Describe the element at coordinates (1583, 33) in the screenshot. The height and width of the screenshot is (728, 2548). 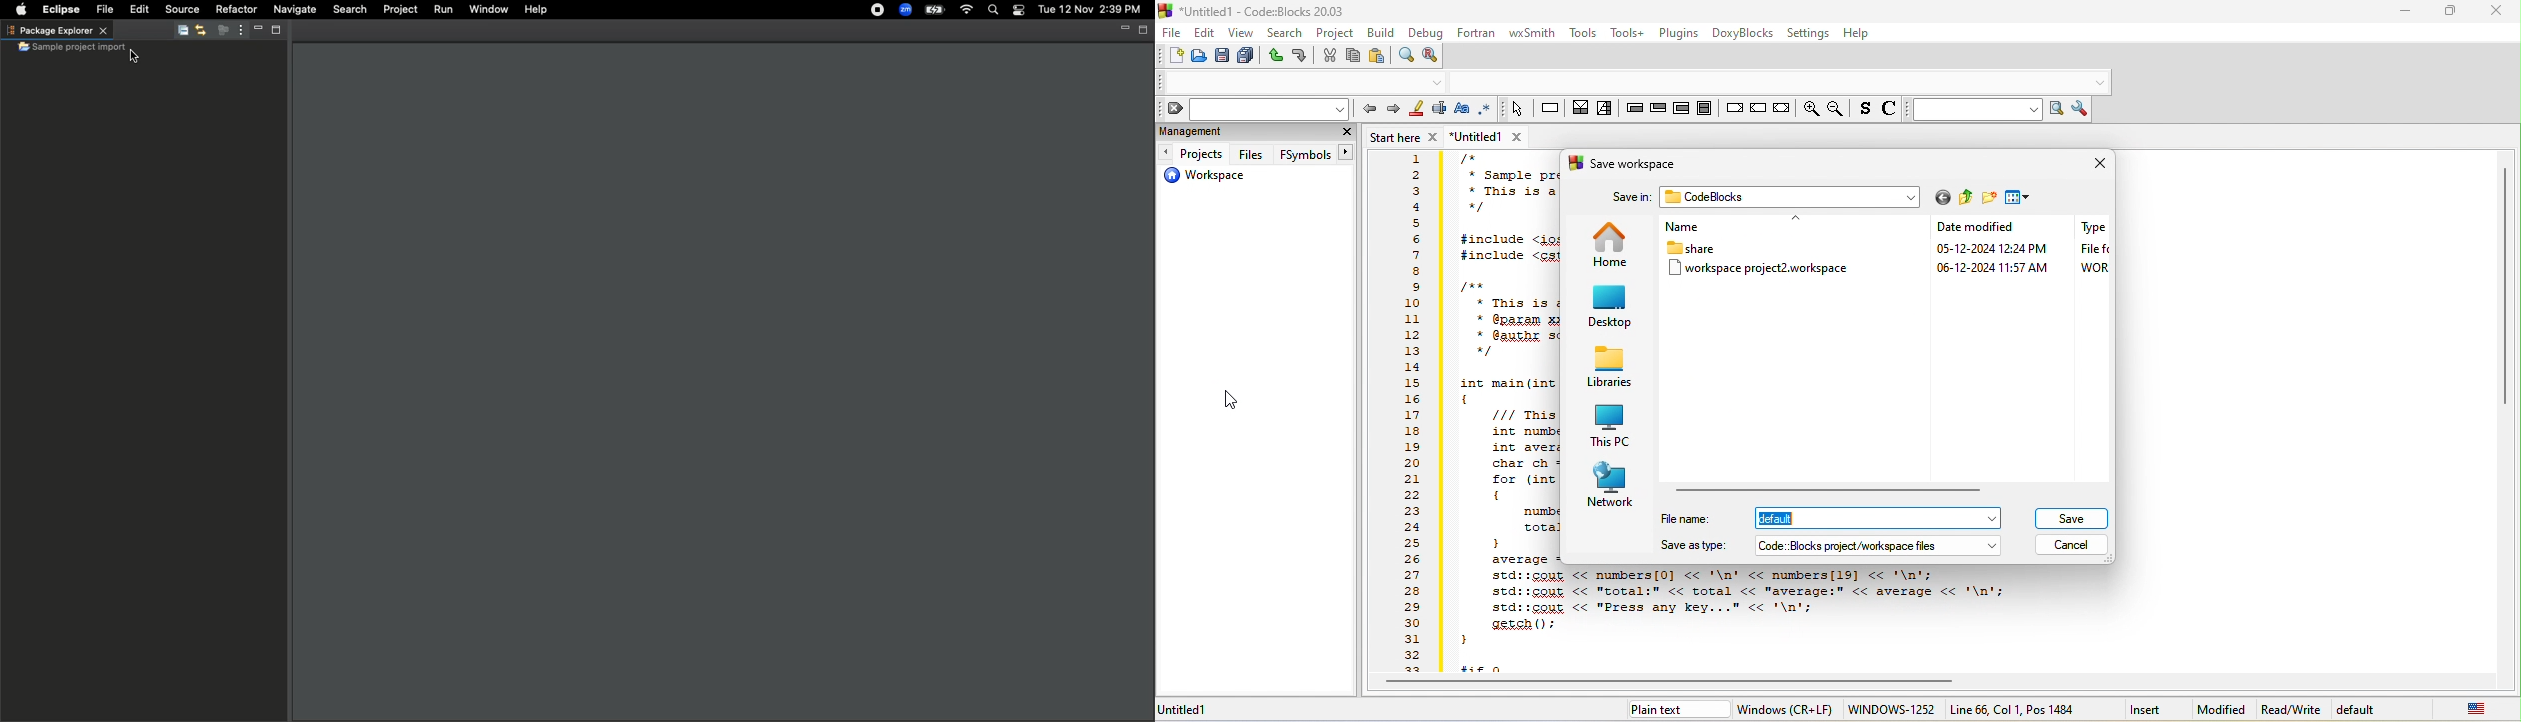
I see `tools` at that location.